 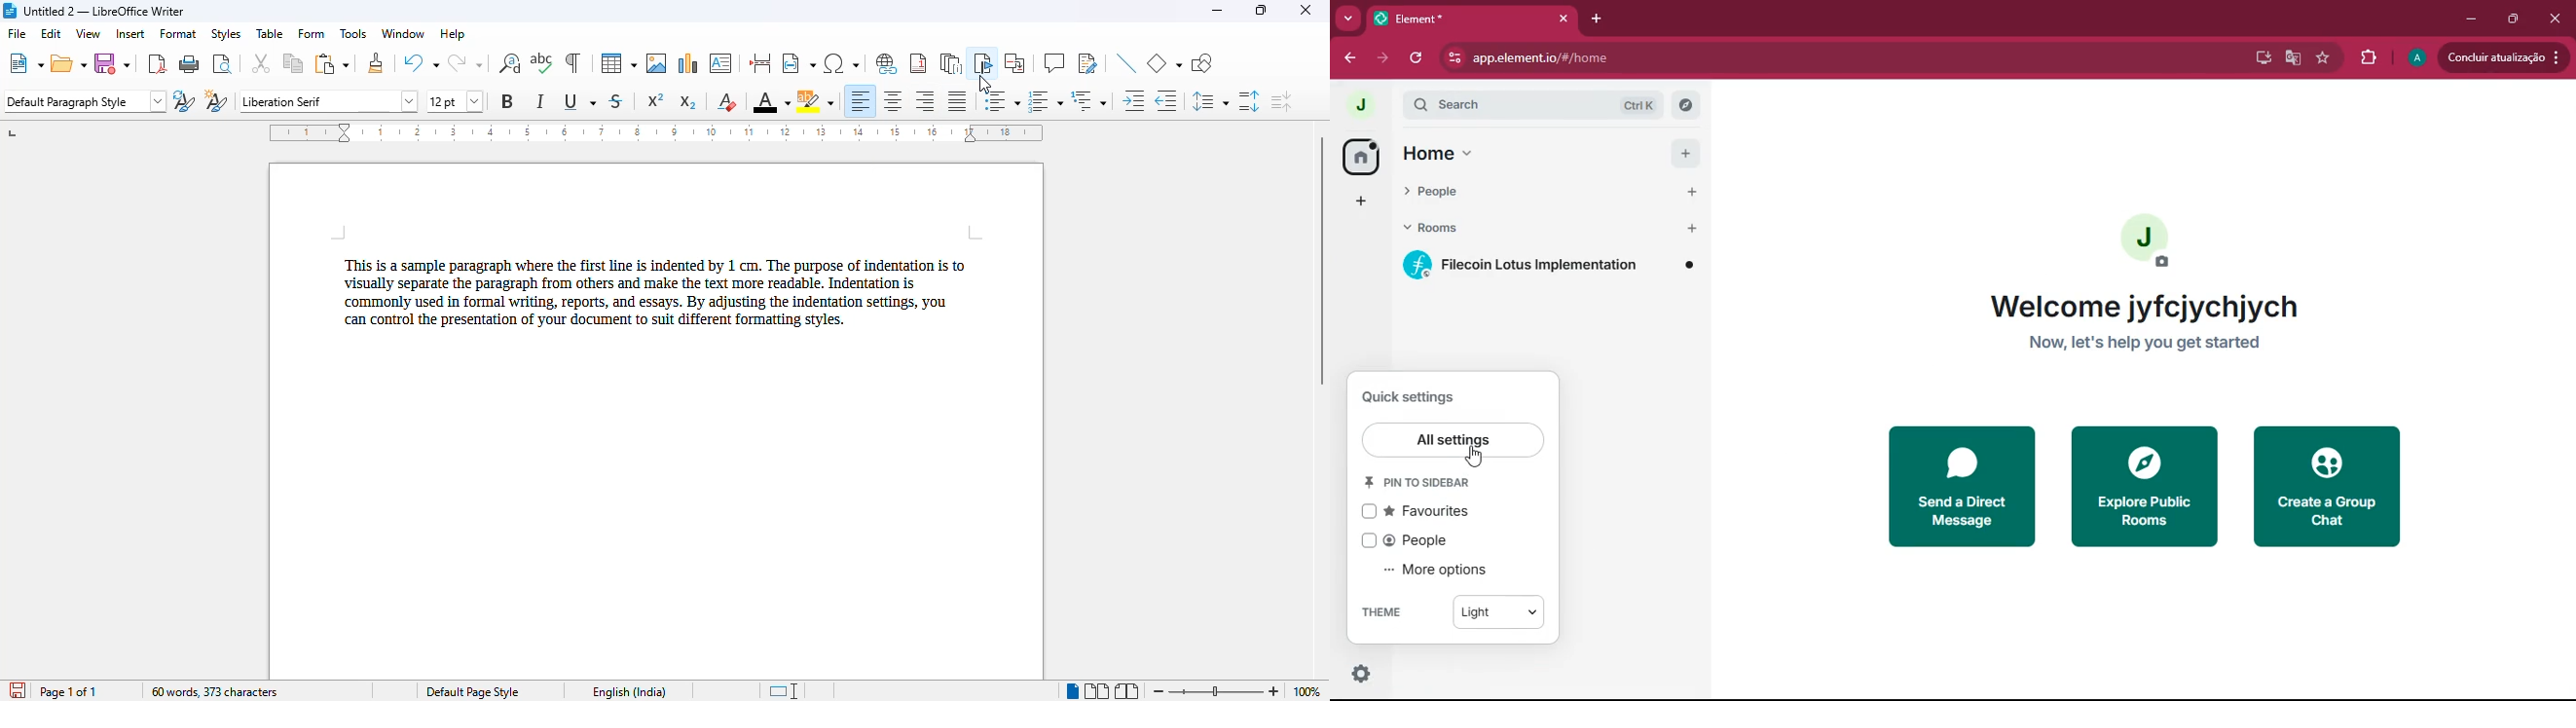 I want to click on ruler, so click(x=656, y=132).